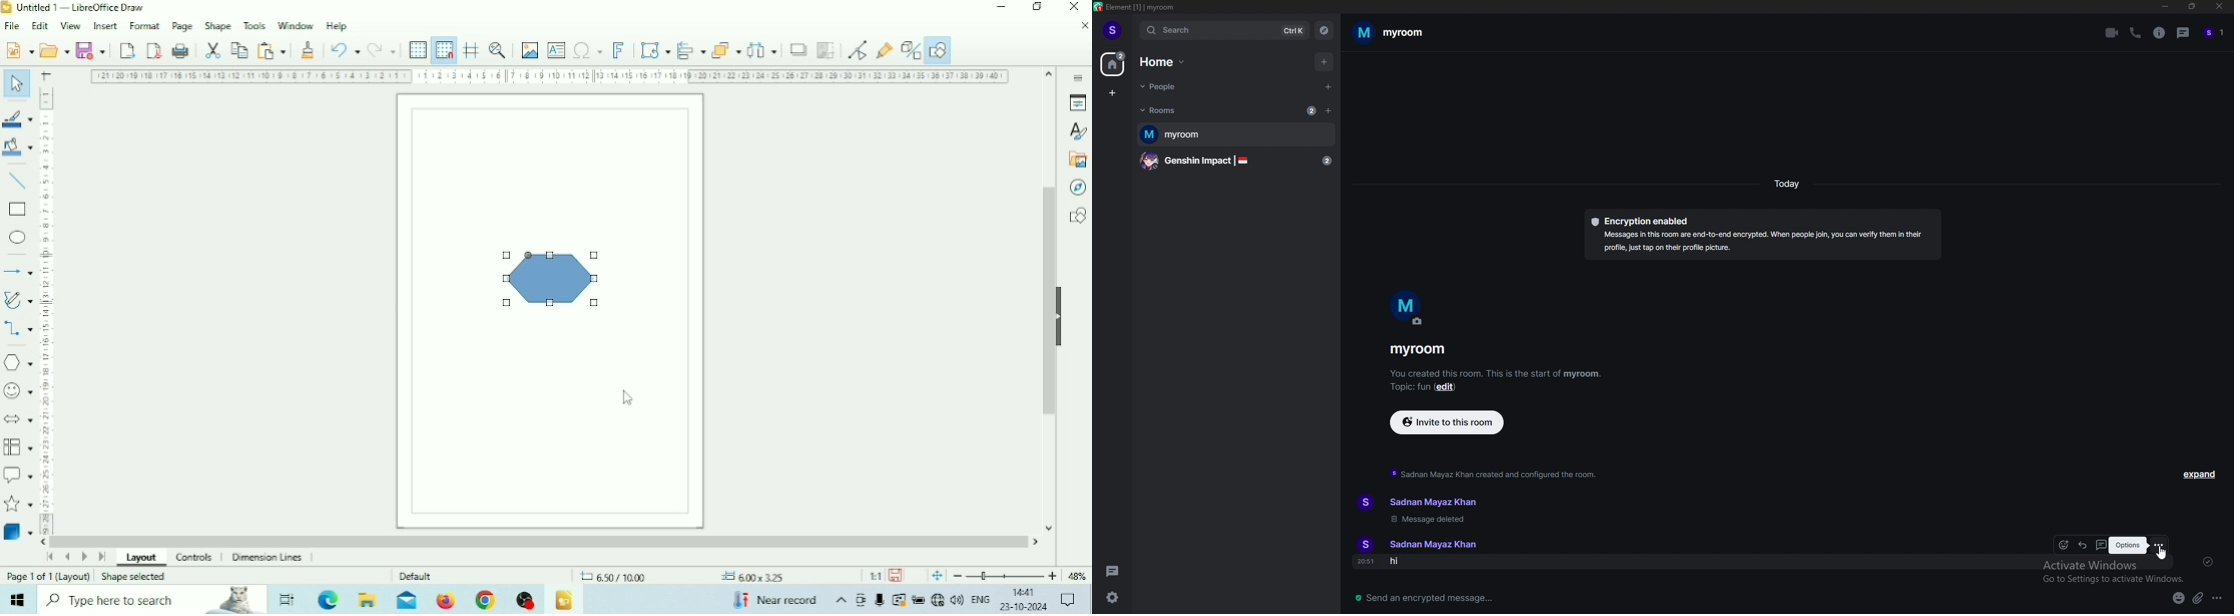  What do you see at coordinates (1112, 93) in the screenshot?
I see `create space` at bounding box center [1112, 93].